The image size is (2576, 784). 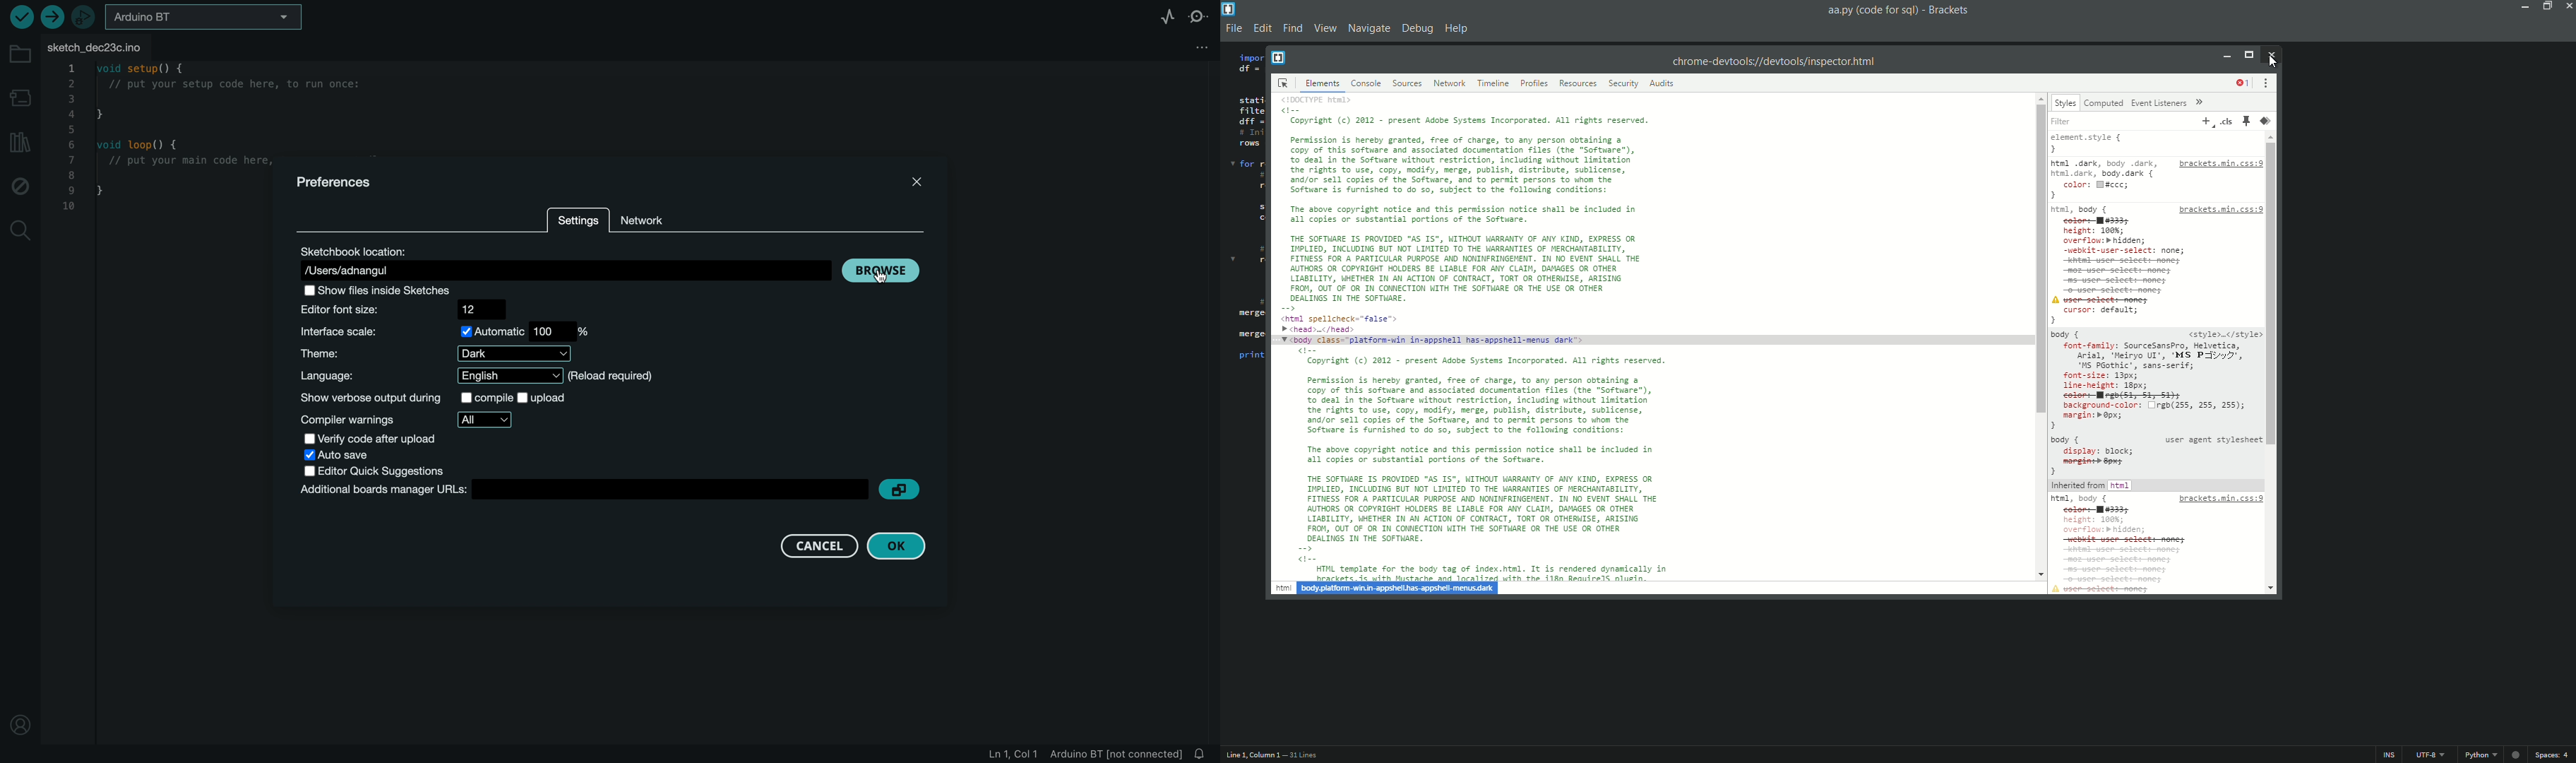 I want to click on cancel, so click(x=820, y=544).